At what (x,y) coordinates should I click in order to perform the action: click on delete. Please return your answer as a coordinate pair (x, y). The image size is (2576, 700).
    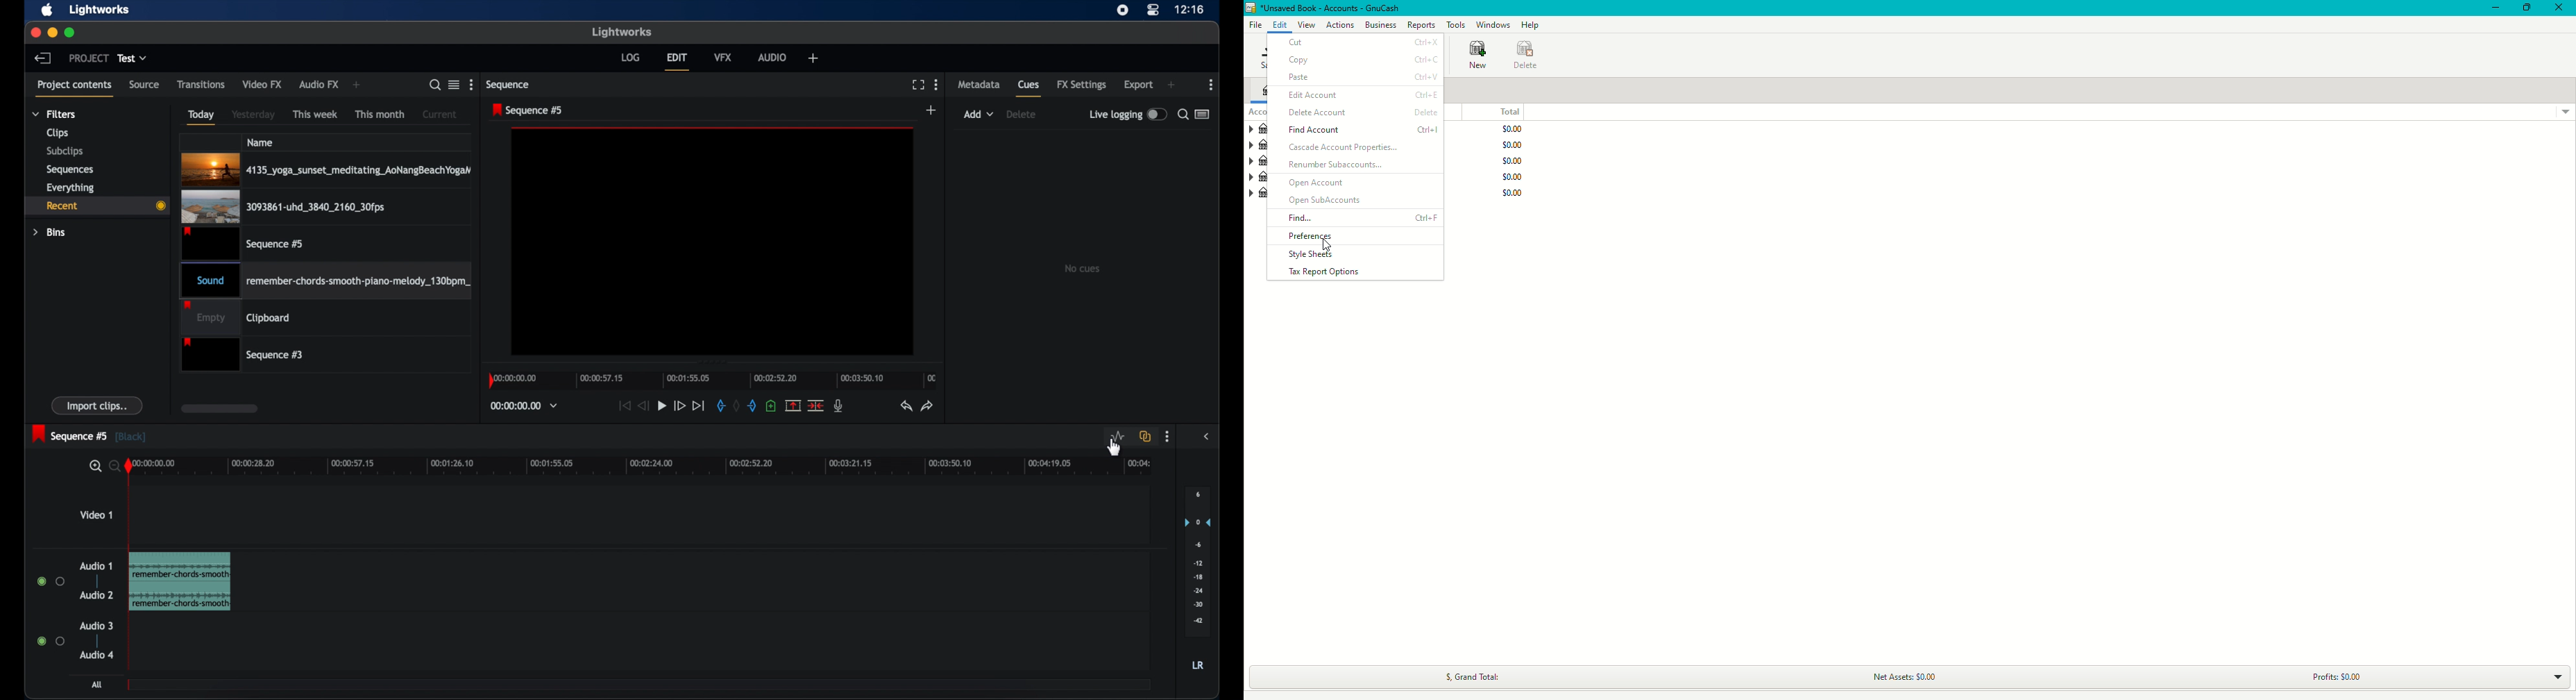
    Looking at the image, I should click on (1021, 114).